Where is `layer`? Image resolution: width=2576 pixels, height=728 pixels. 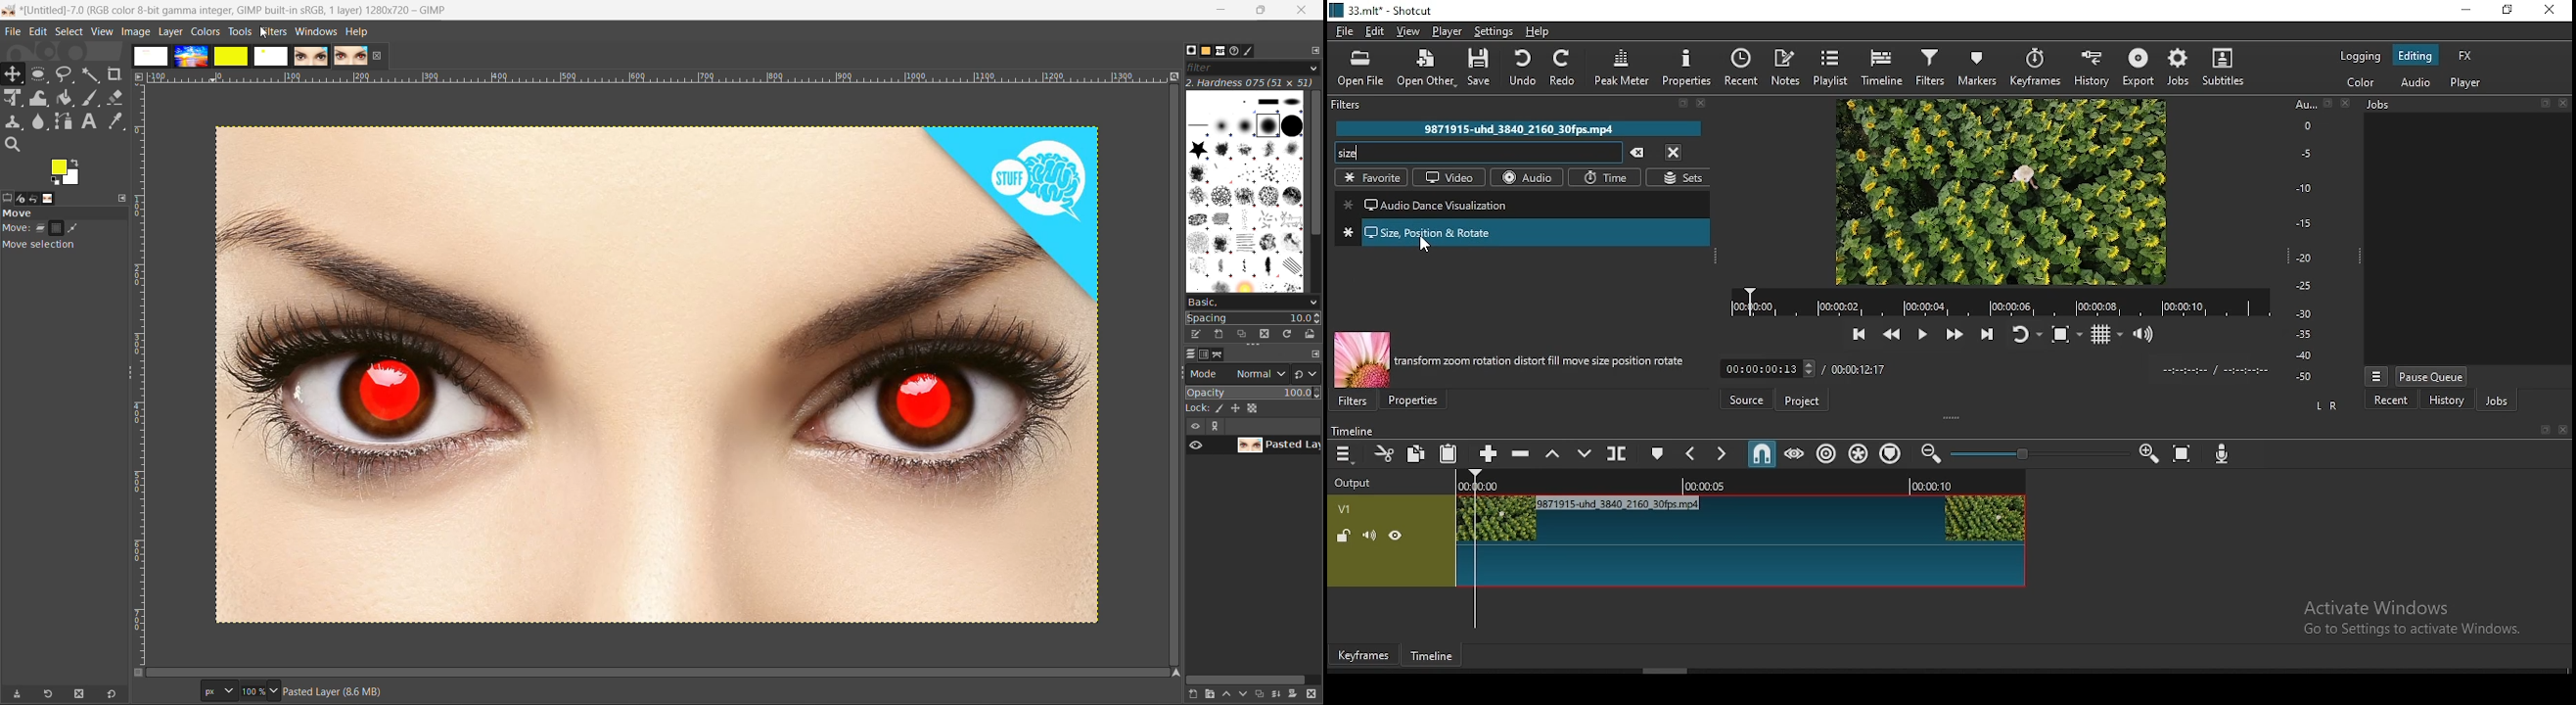 layer is located at coordinates (170, 32).